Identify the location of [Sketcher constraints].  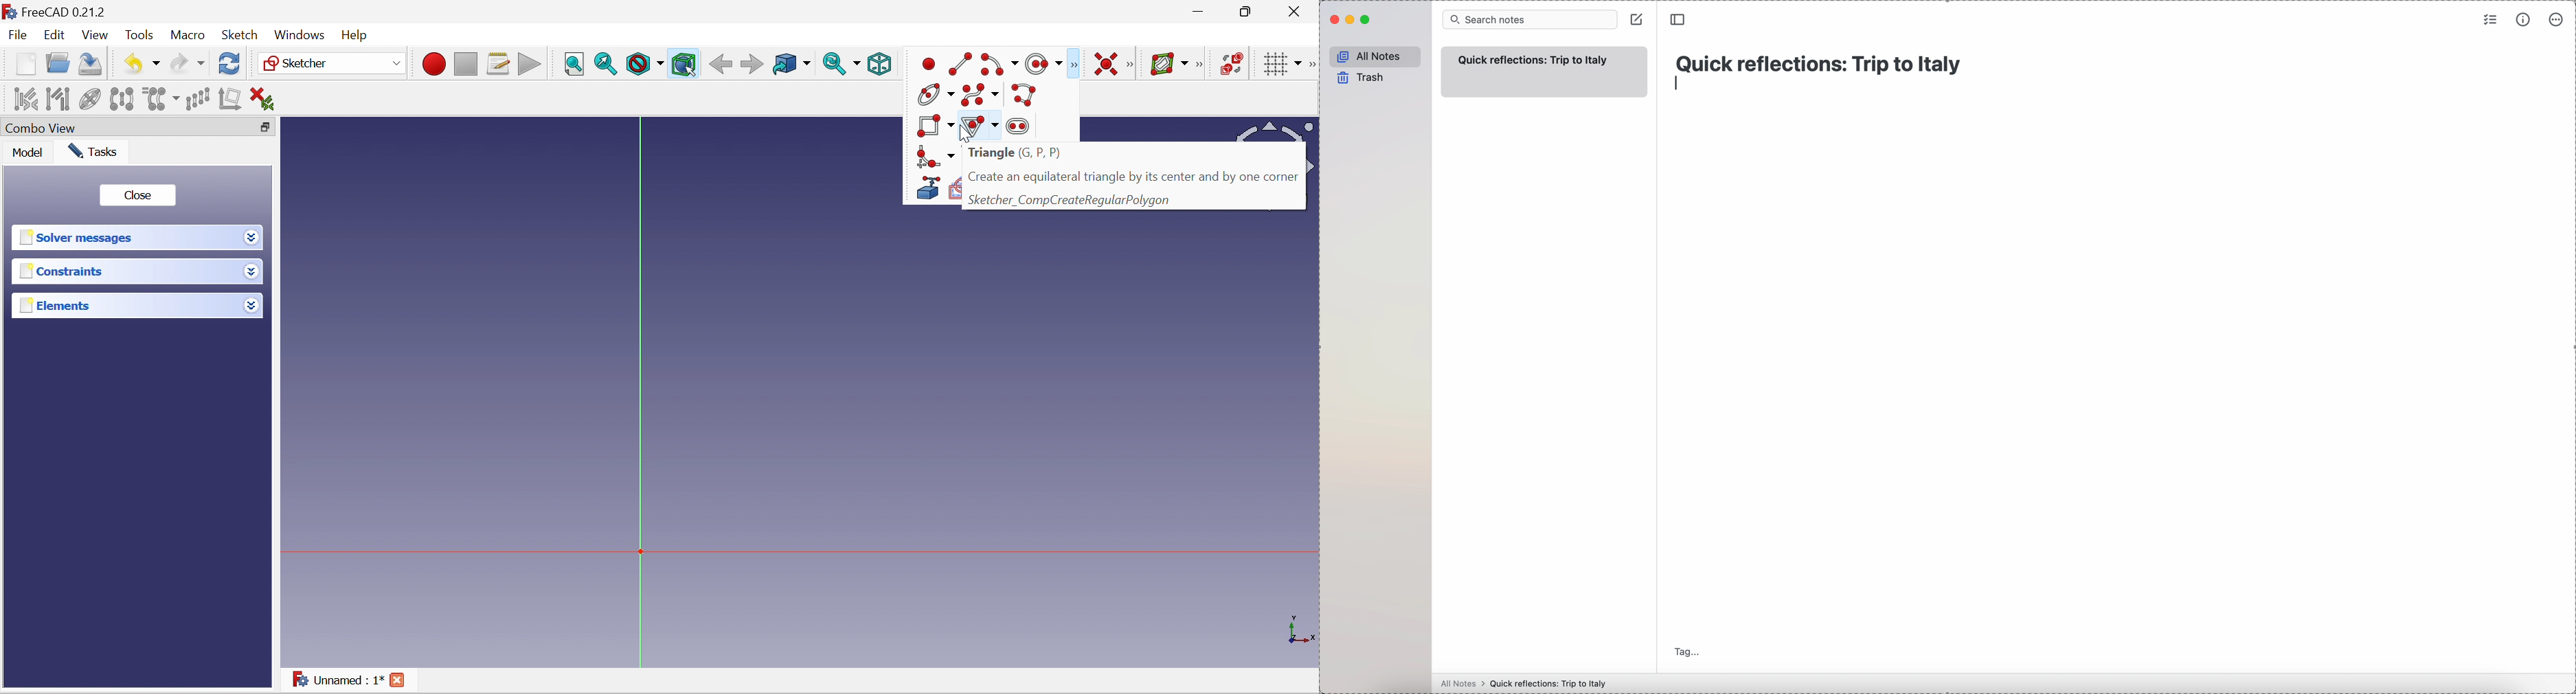
(1130, 65).